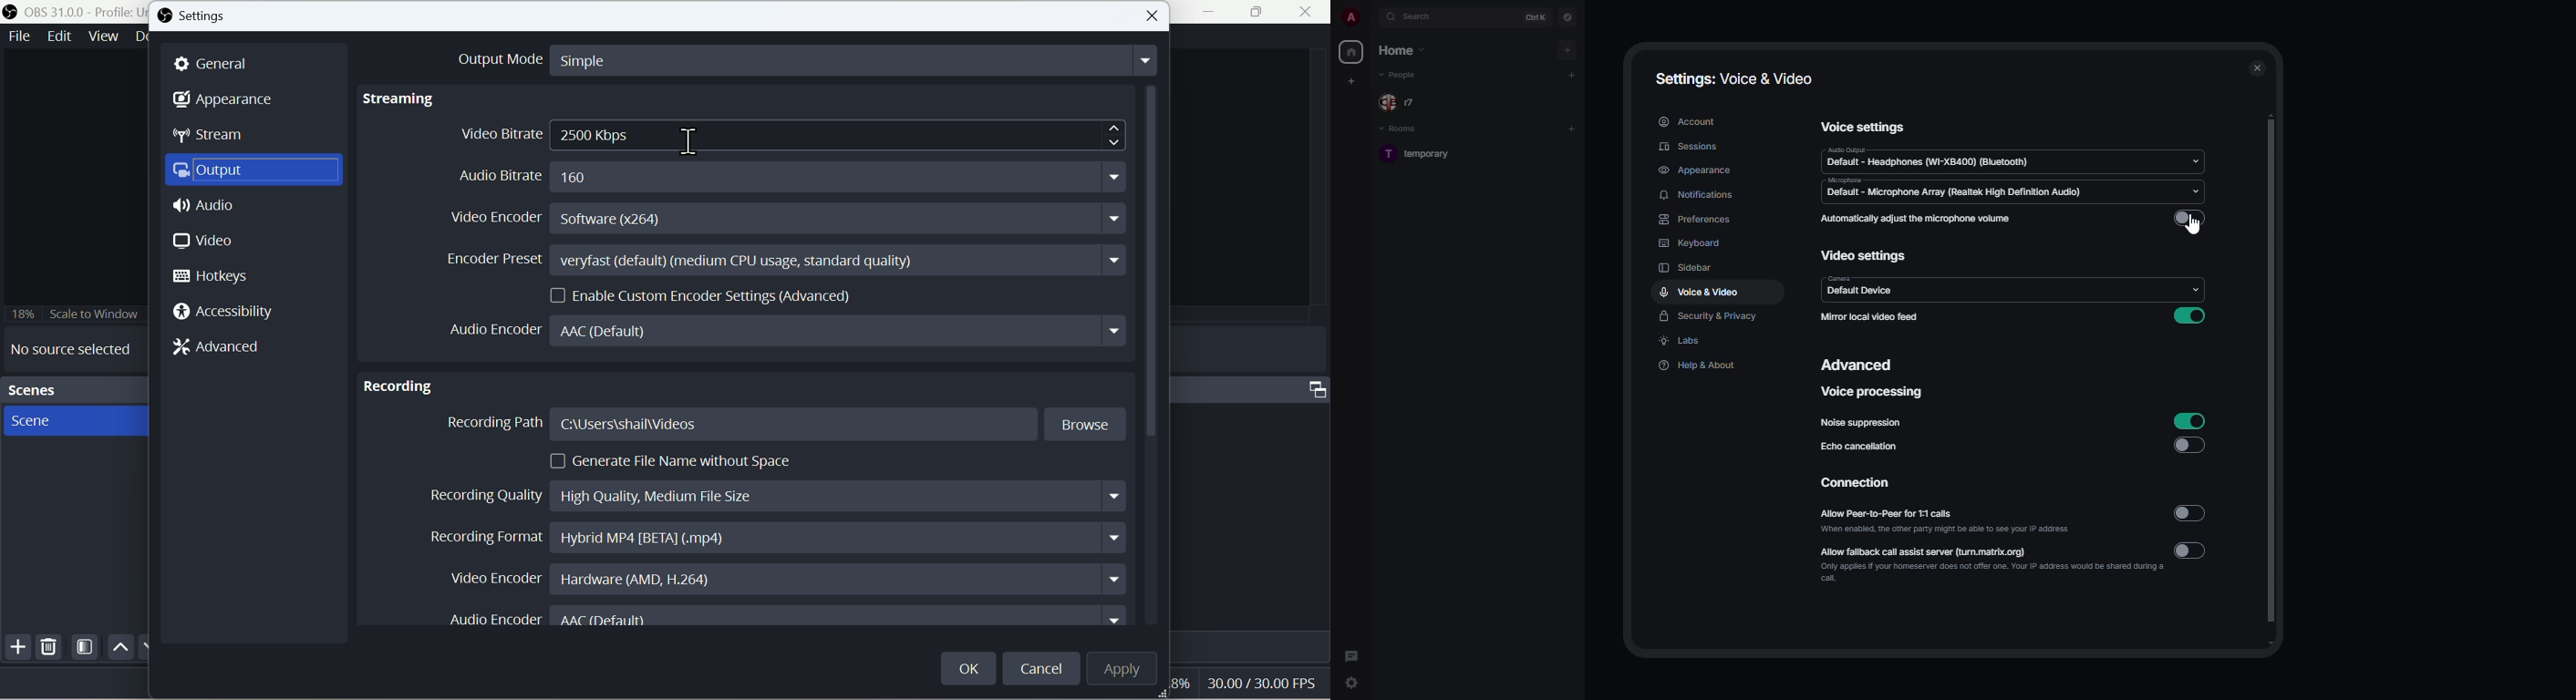 This screenshot has height=700, width=2576. I want to click on profile, so click(1350, 17).